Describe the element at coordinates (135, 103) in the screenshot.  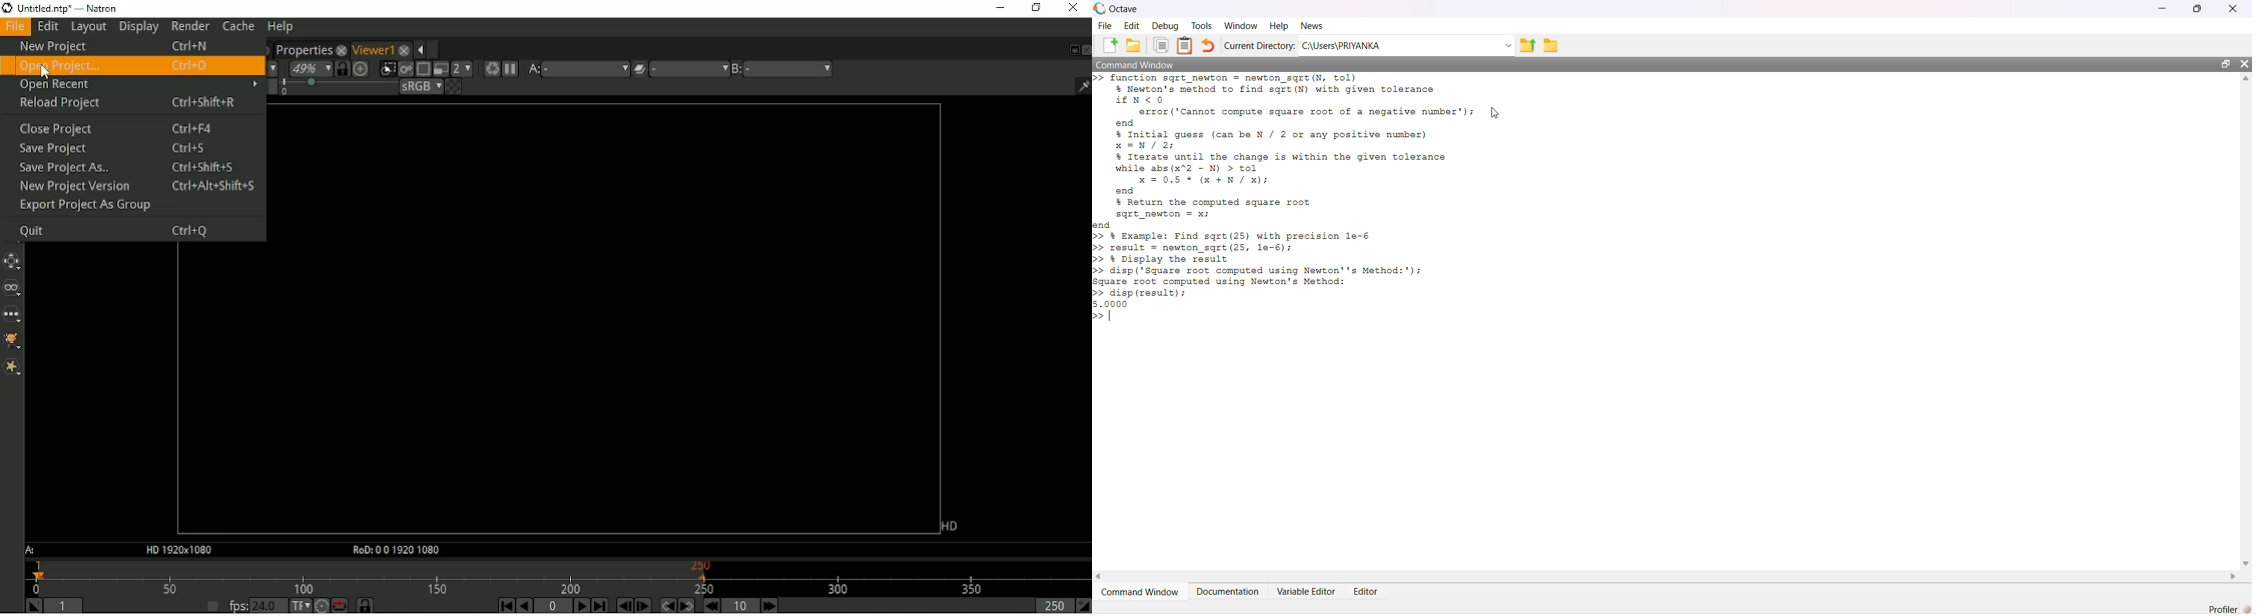
I see `Reload Project` at that location.